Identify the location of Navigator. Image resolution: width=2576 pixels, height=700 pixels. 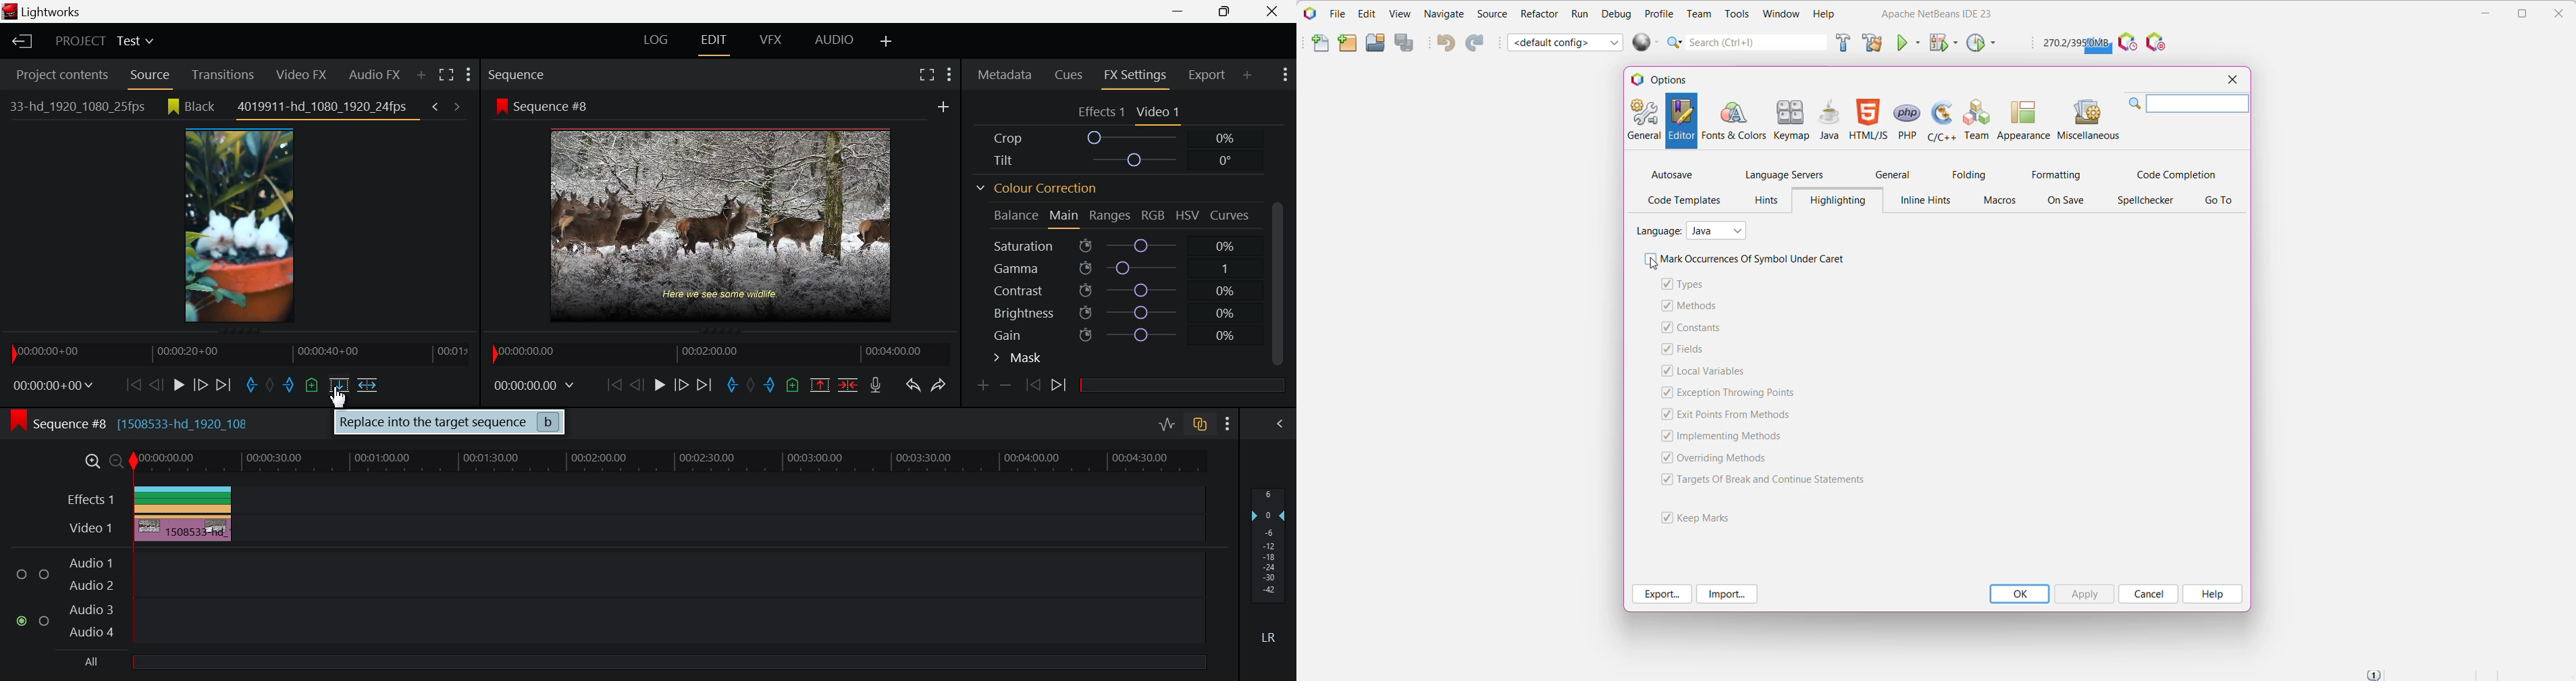
(1444, 15).